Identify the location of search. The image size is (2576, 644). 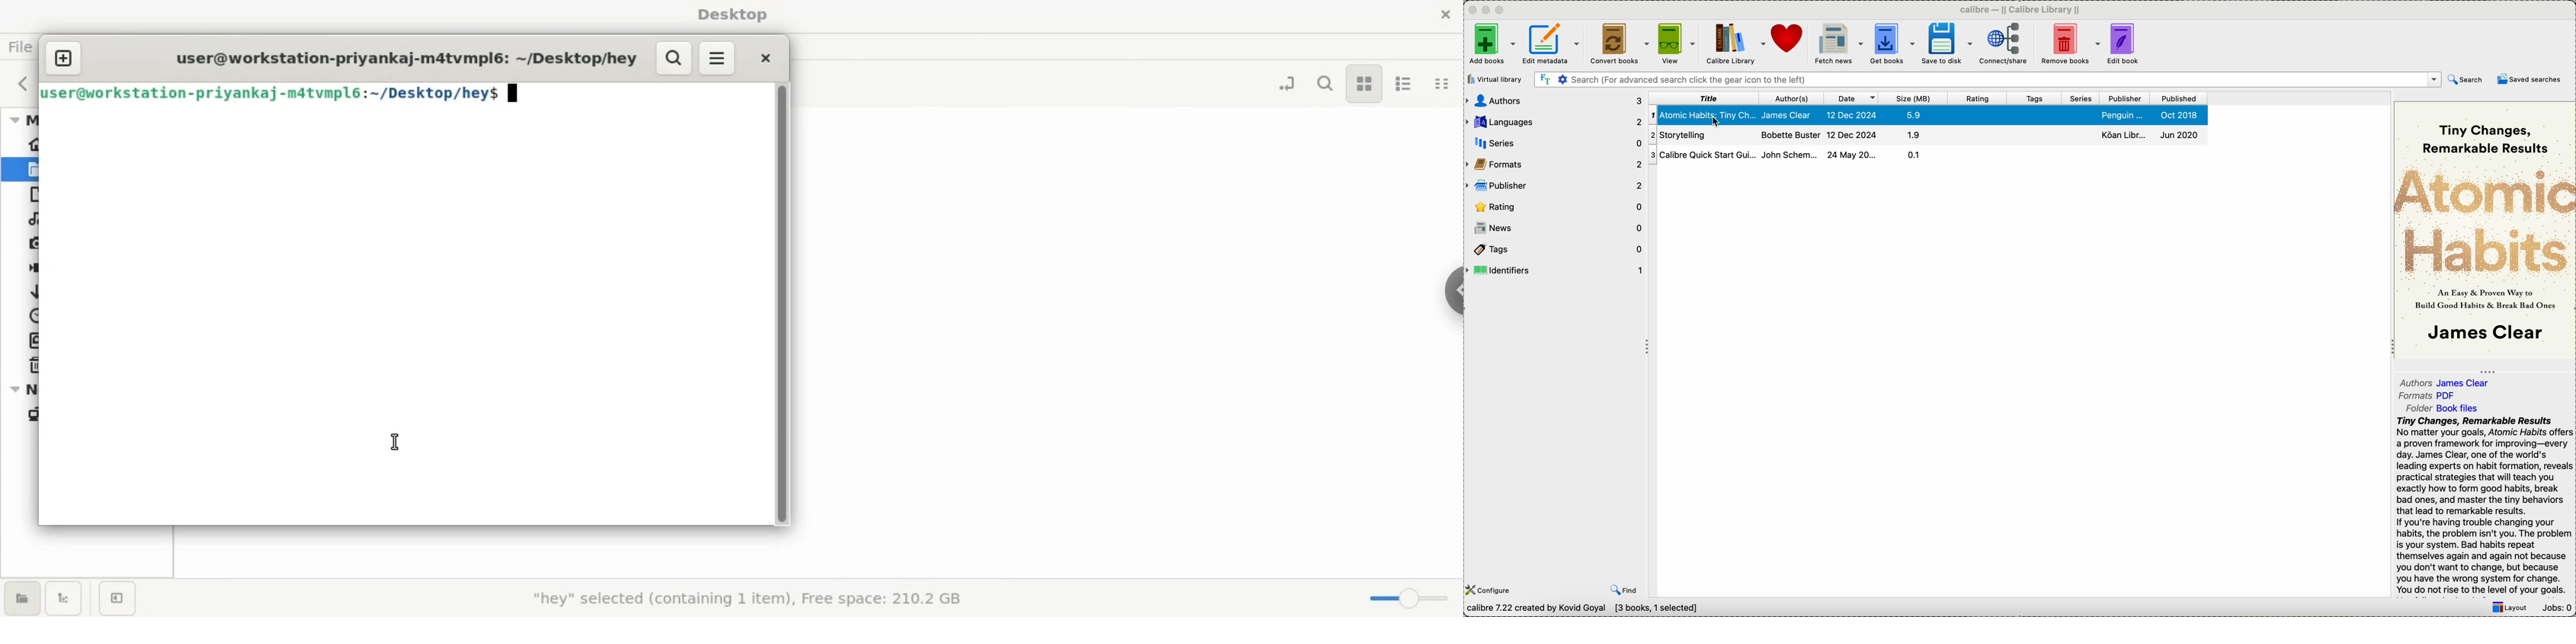
(2466, 81).